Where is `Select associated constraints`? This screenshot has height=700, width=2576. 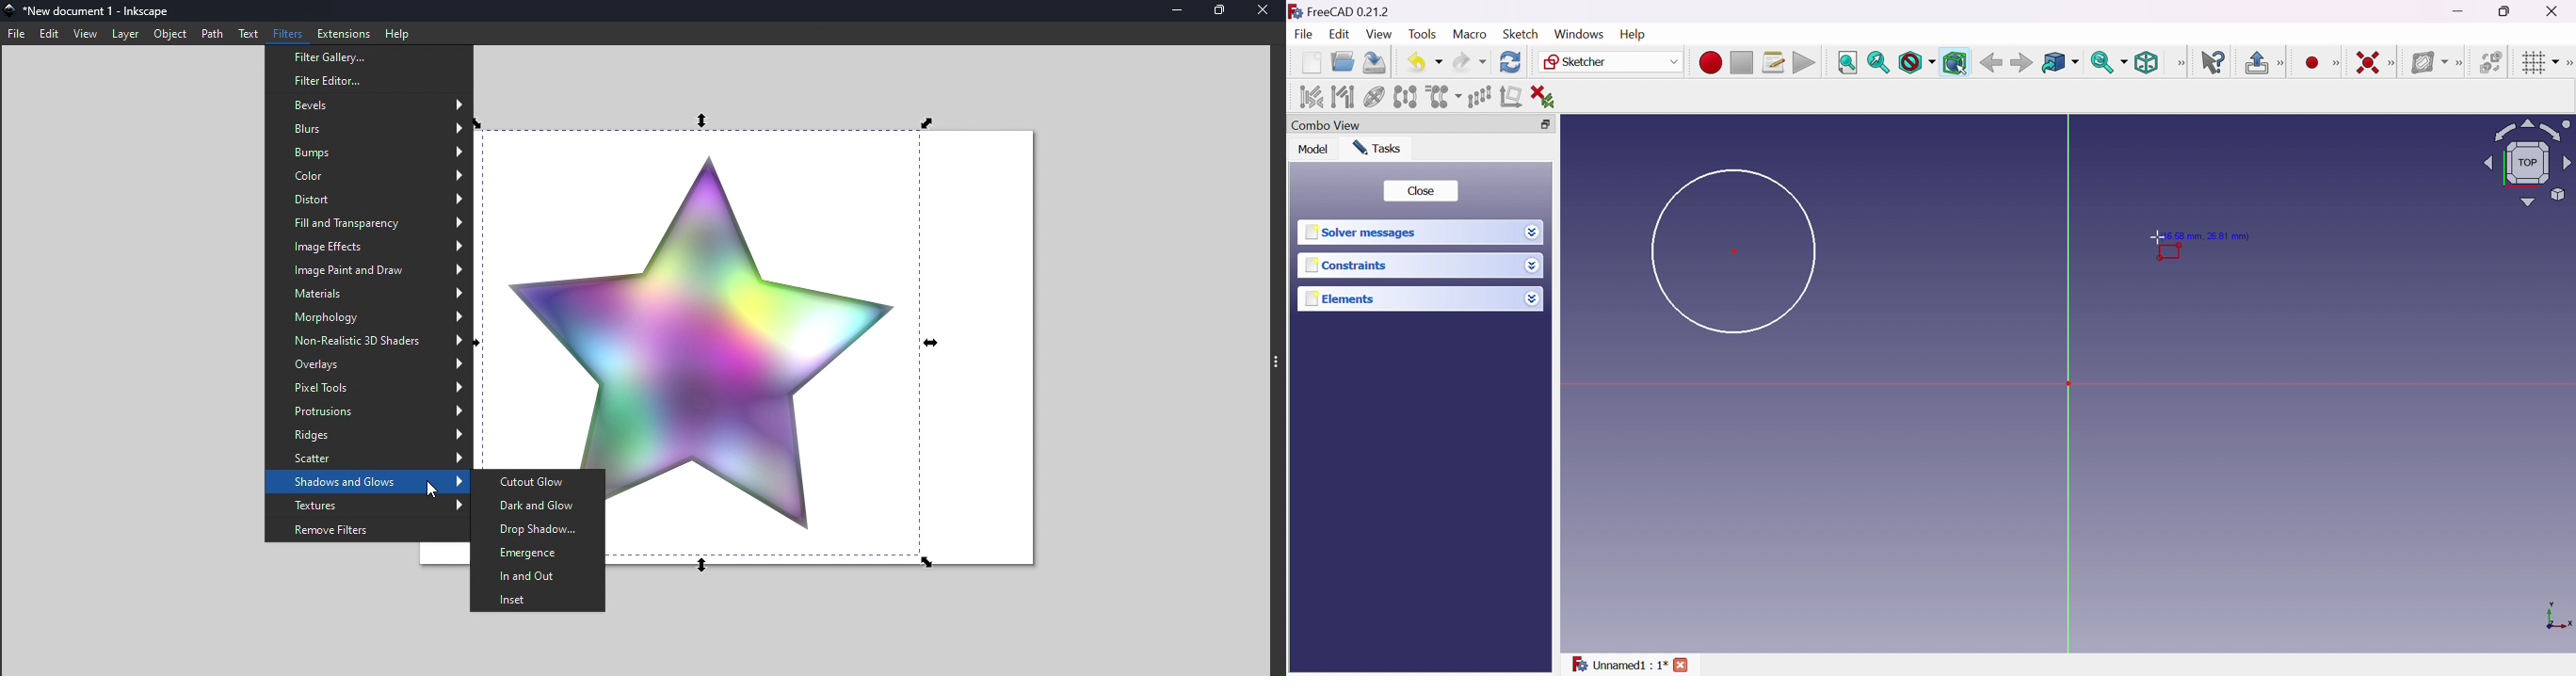 Select associated constraints is located at coordinates (1309, 97).